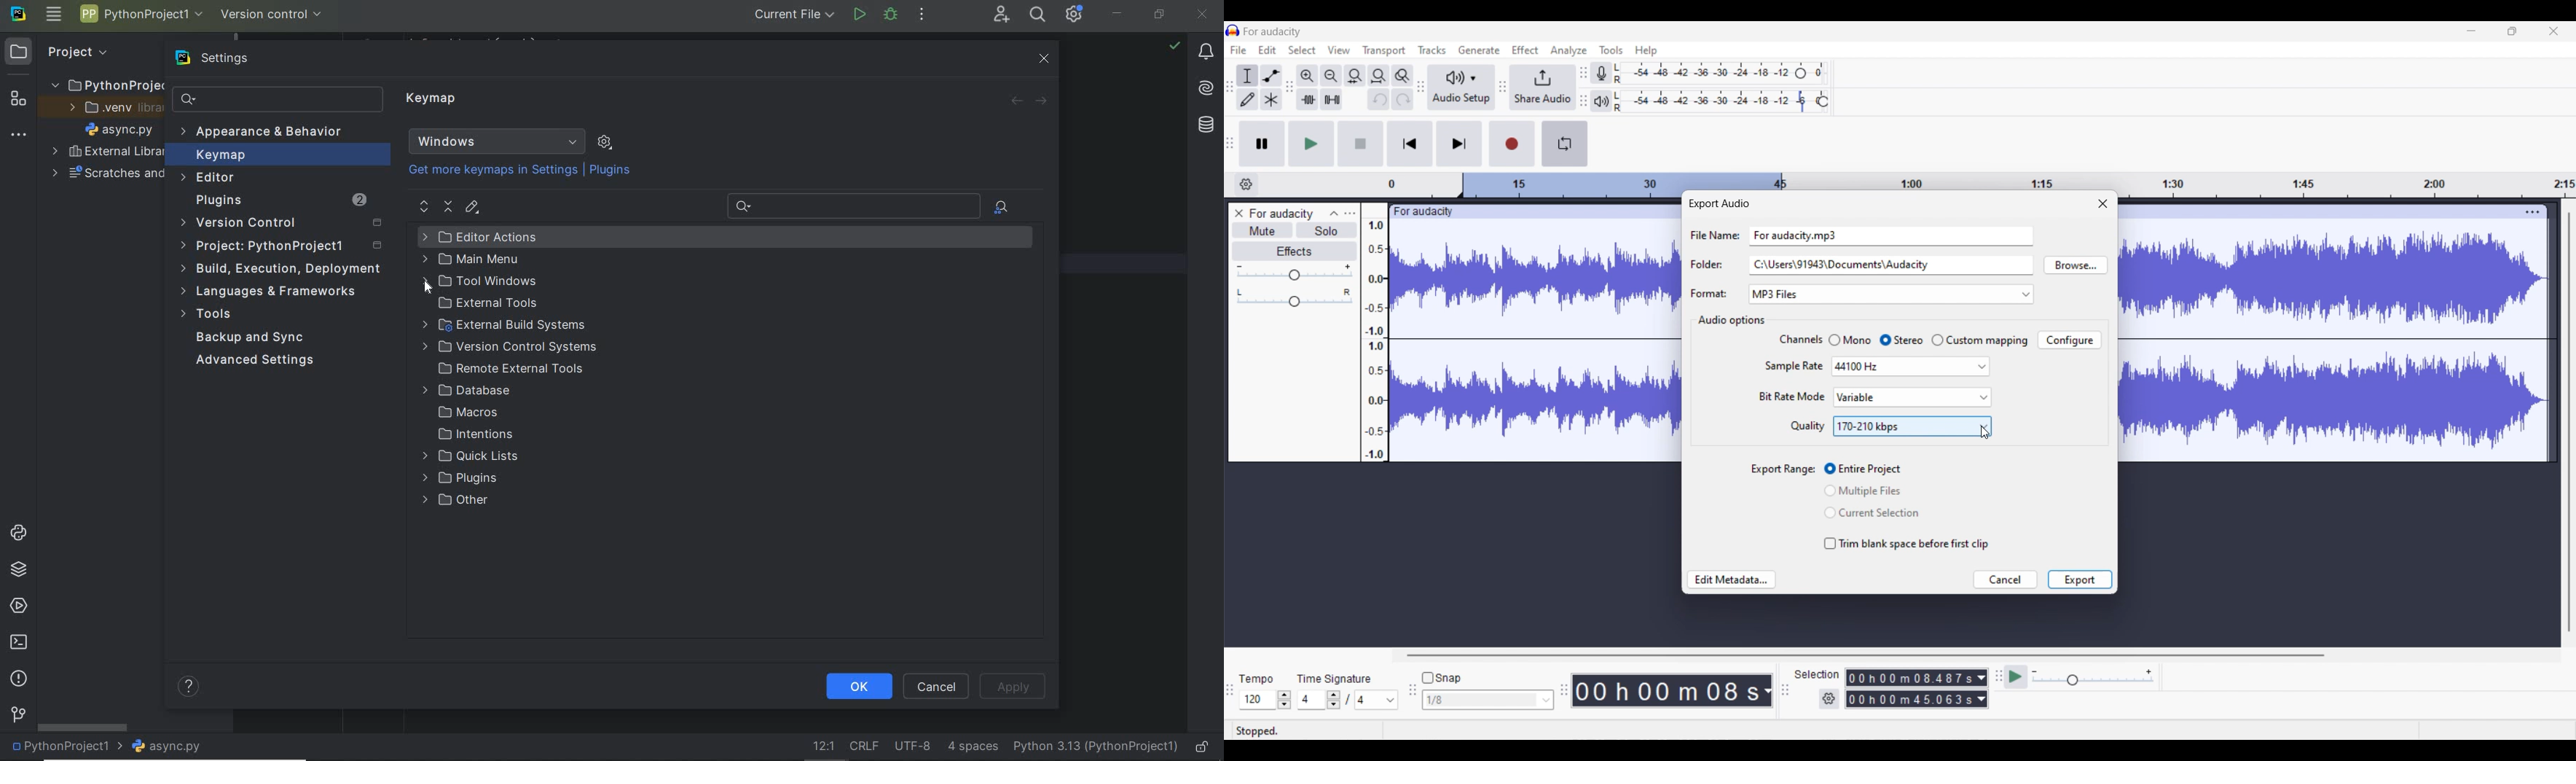 This screenshot has height=784, width=2576. I want to click on Play at speed/Play at speed once, so click(2017, 676).